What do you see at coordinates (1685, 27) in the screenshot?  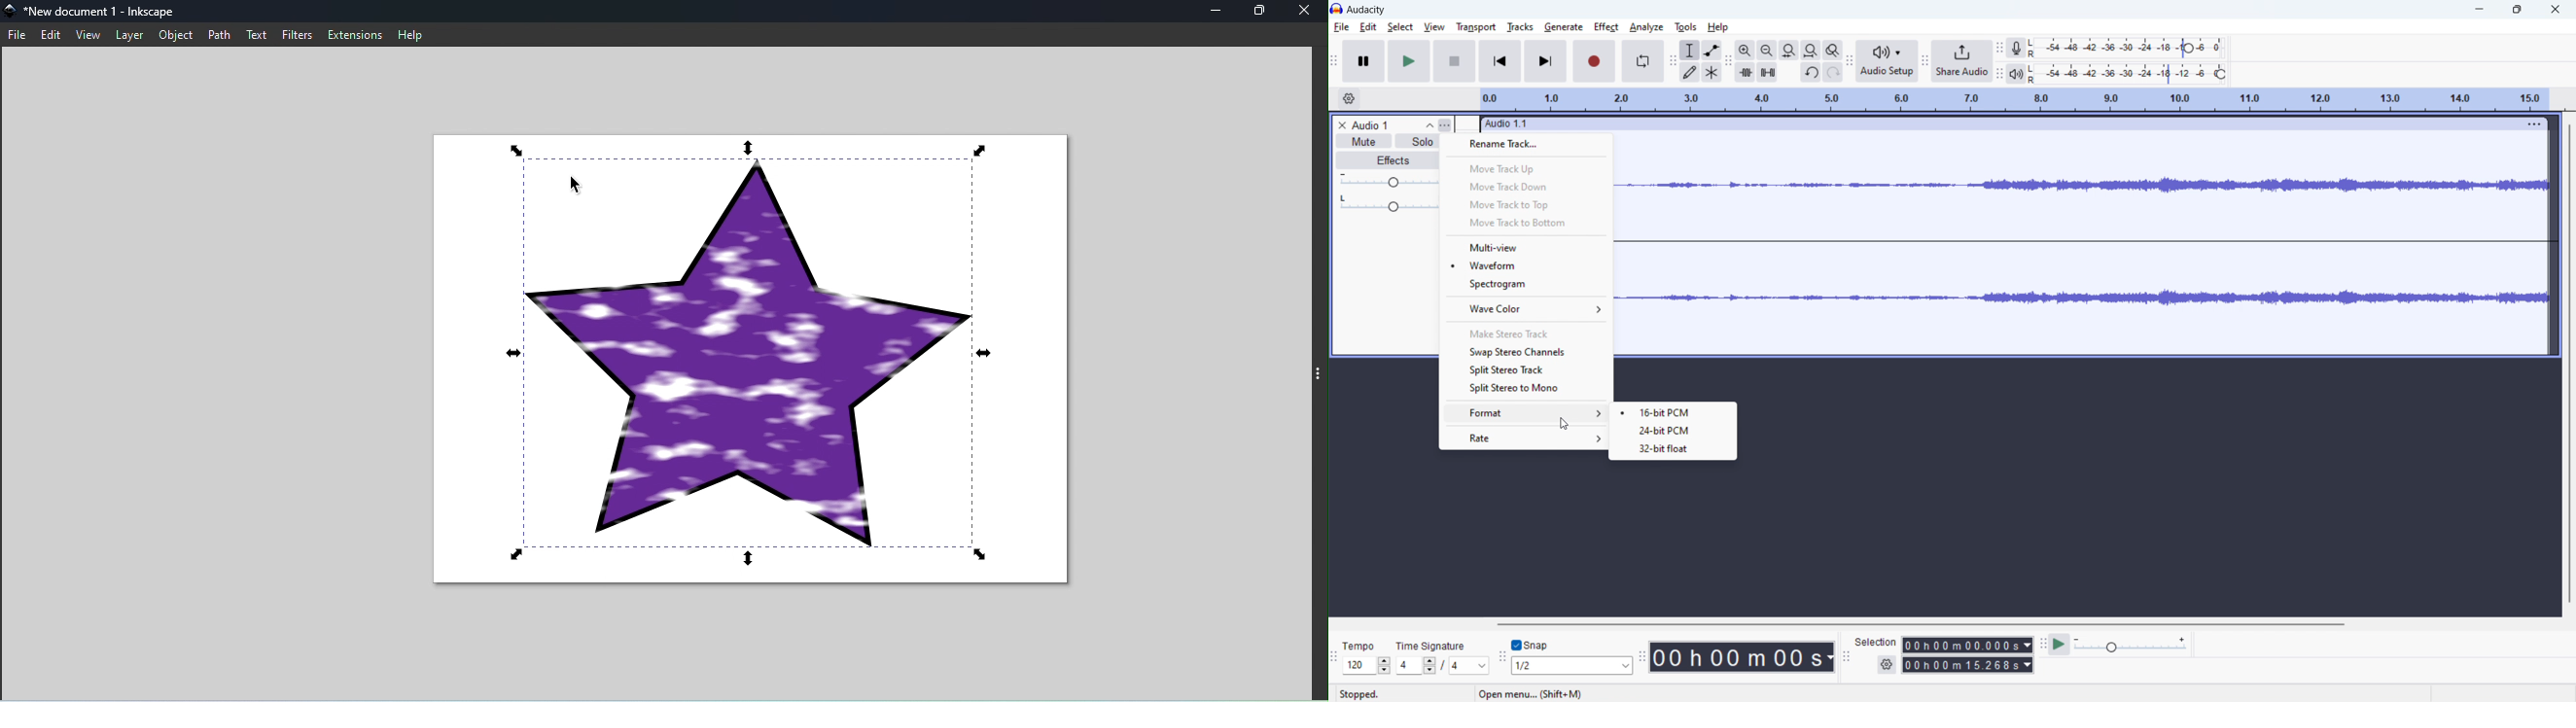 I see `tools` at bounding box center [1685, 27].